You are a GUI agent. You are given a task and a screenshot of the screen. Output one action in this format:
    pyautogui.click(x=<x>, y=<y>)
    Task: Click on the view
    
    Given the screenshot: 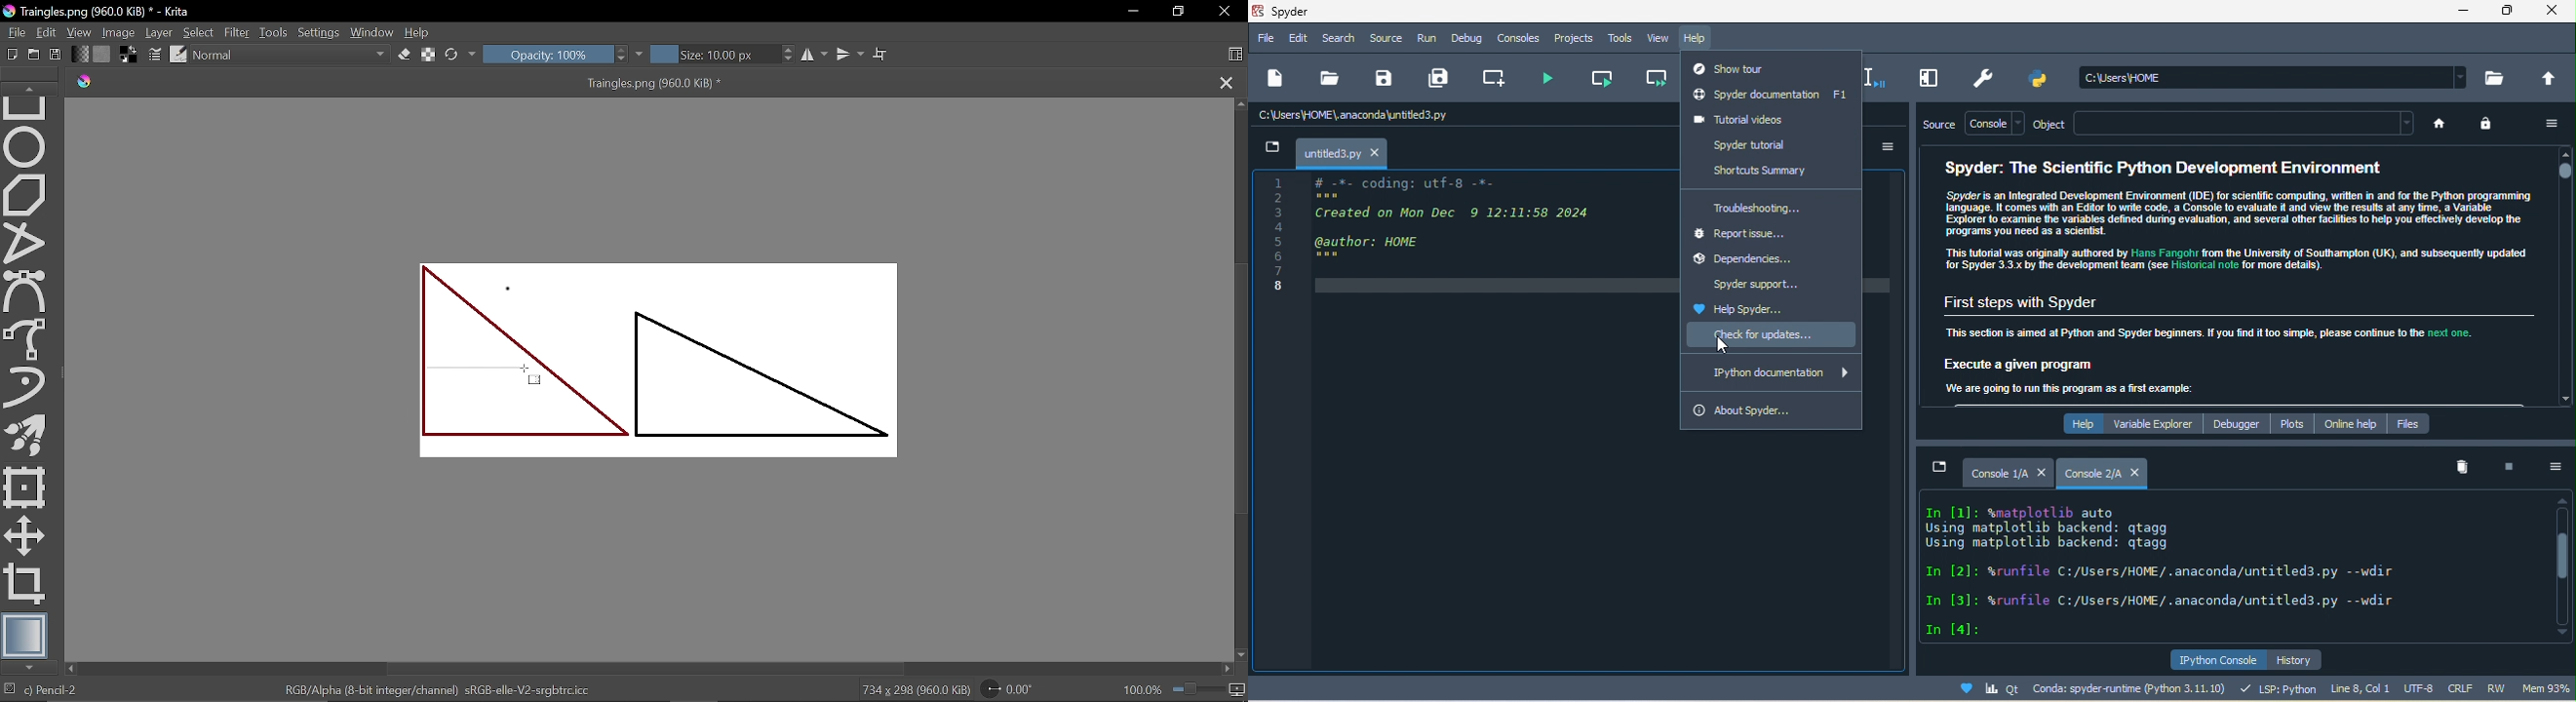 What is the action you would take?
    pyautogui.click(x=1657, y=39)
    